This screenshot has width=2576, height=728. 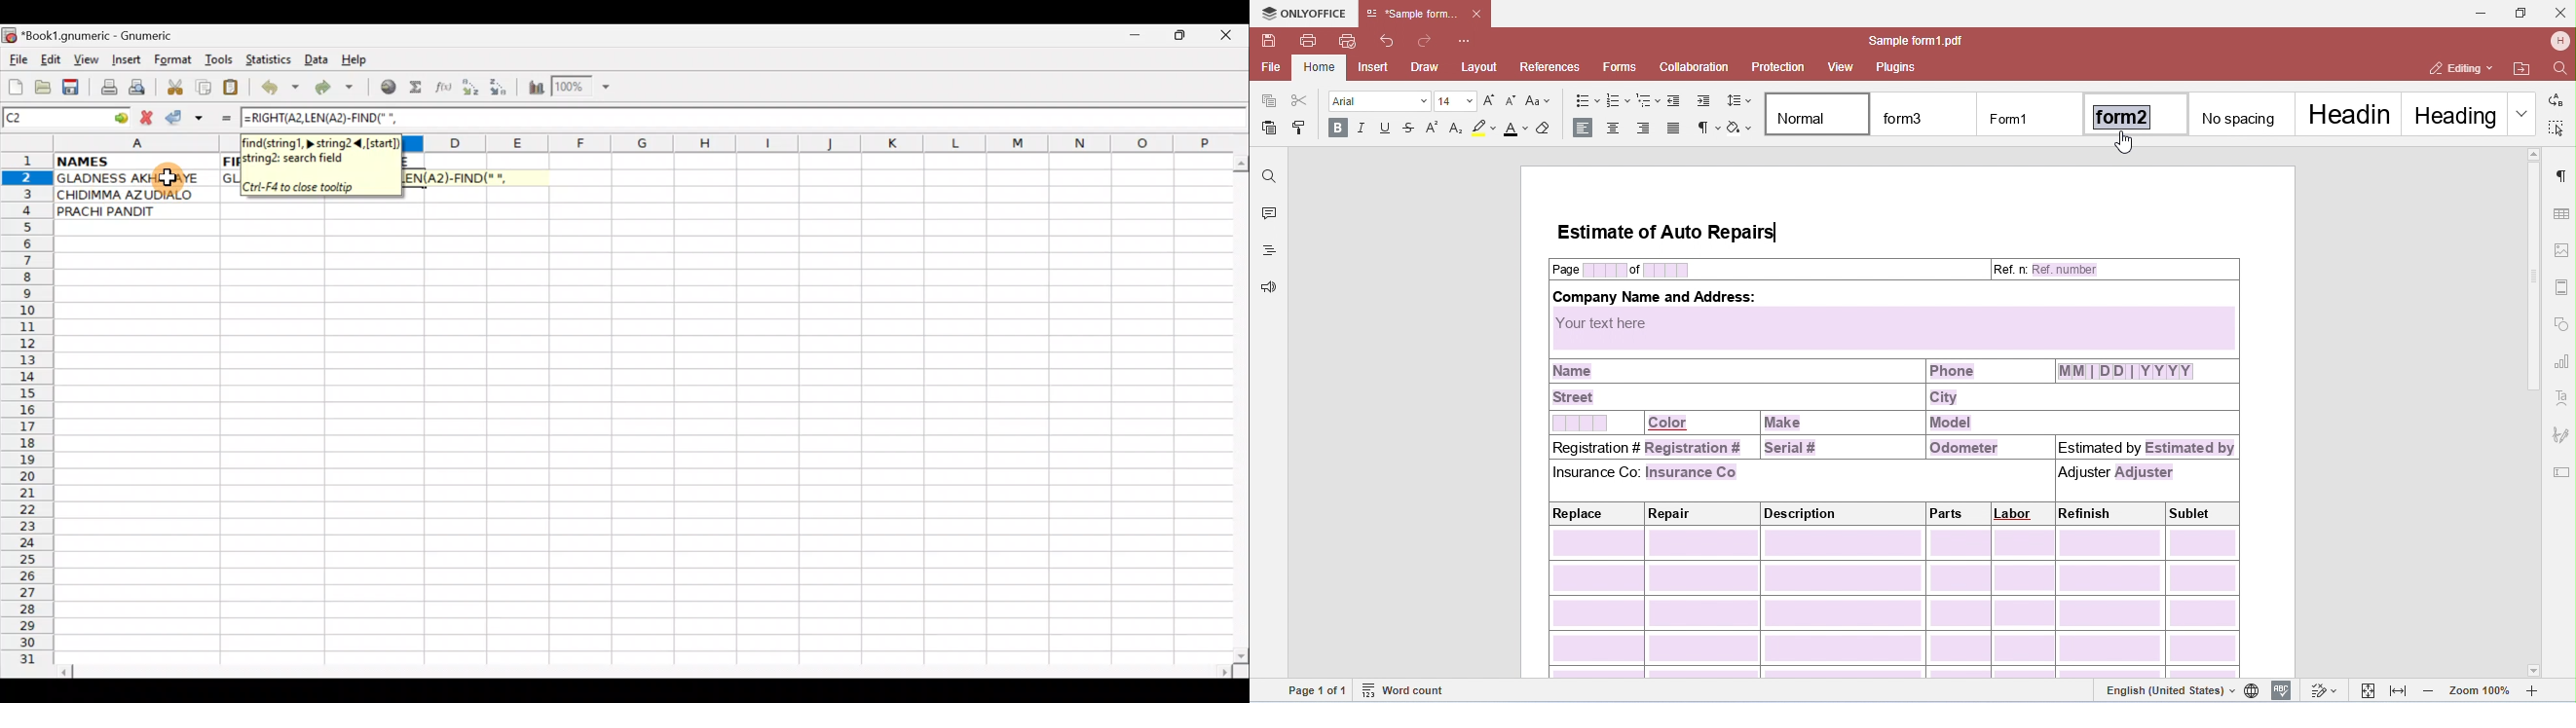 What do you see at coordinates (120, 116) in the screenshot?
I see `go to` at bounding box center [120, 116].